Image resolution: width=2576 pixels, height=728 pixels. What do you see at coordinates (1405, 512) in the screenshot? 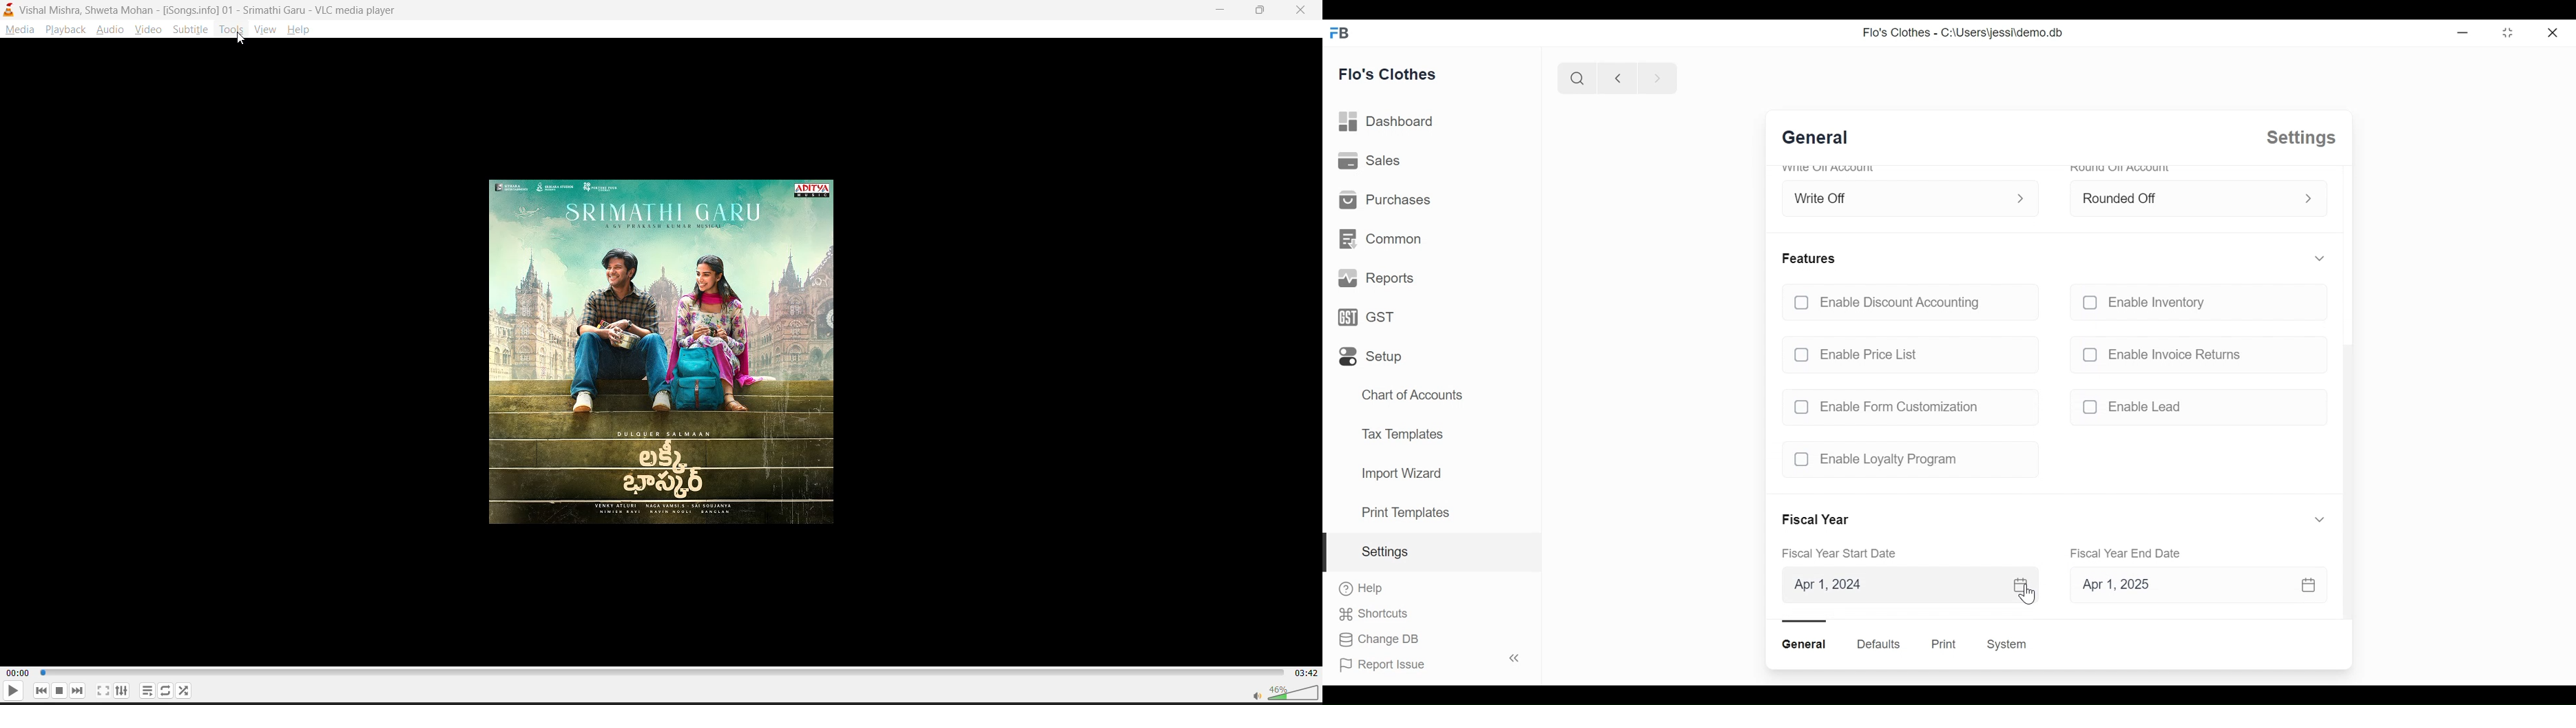
I see `Print Templates` at bounding box center [1405, 512].